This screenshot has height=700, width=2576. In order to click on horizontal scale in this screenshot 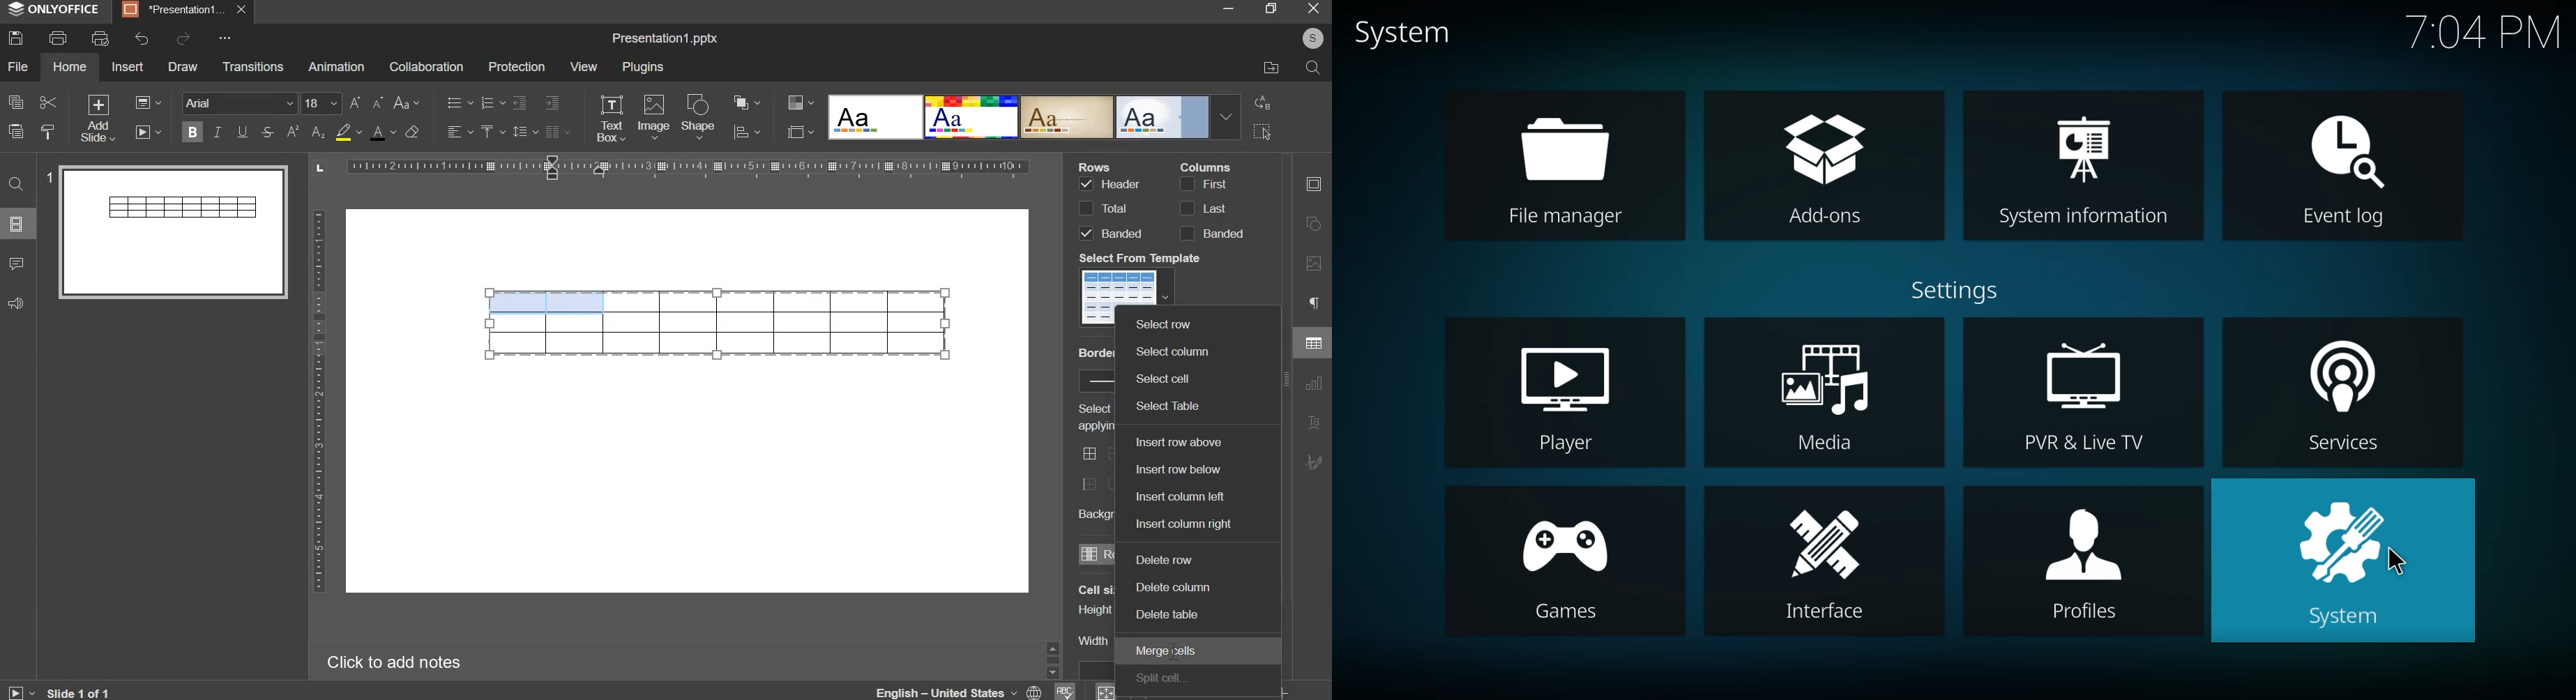, I will do `click(687, 166)`.